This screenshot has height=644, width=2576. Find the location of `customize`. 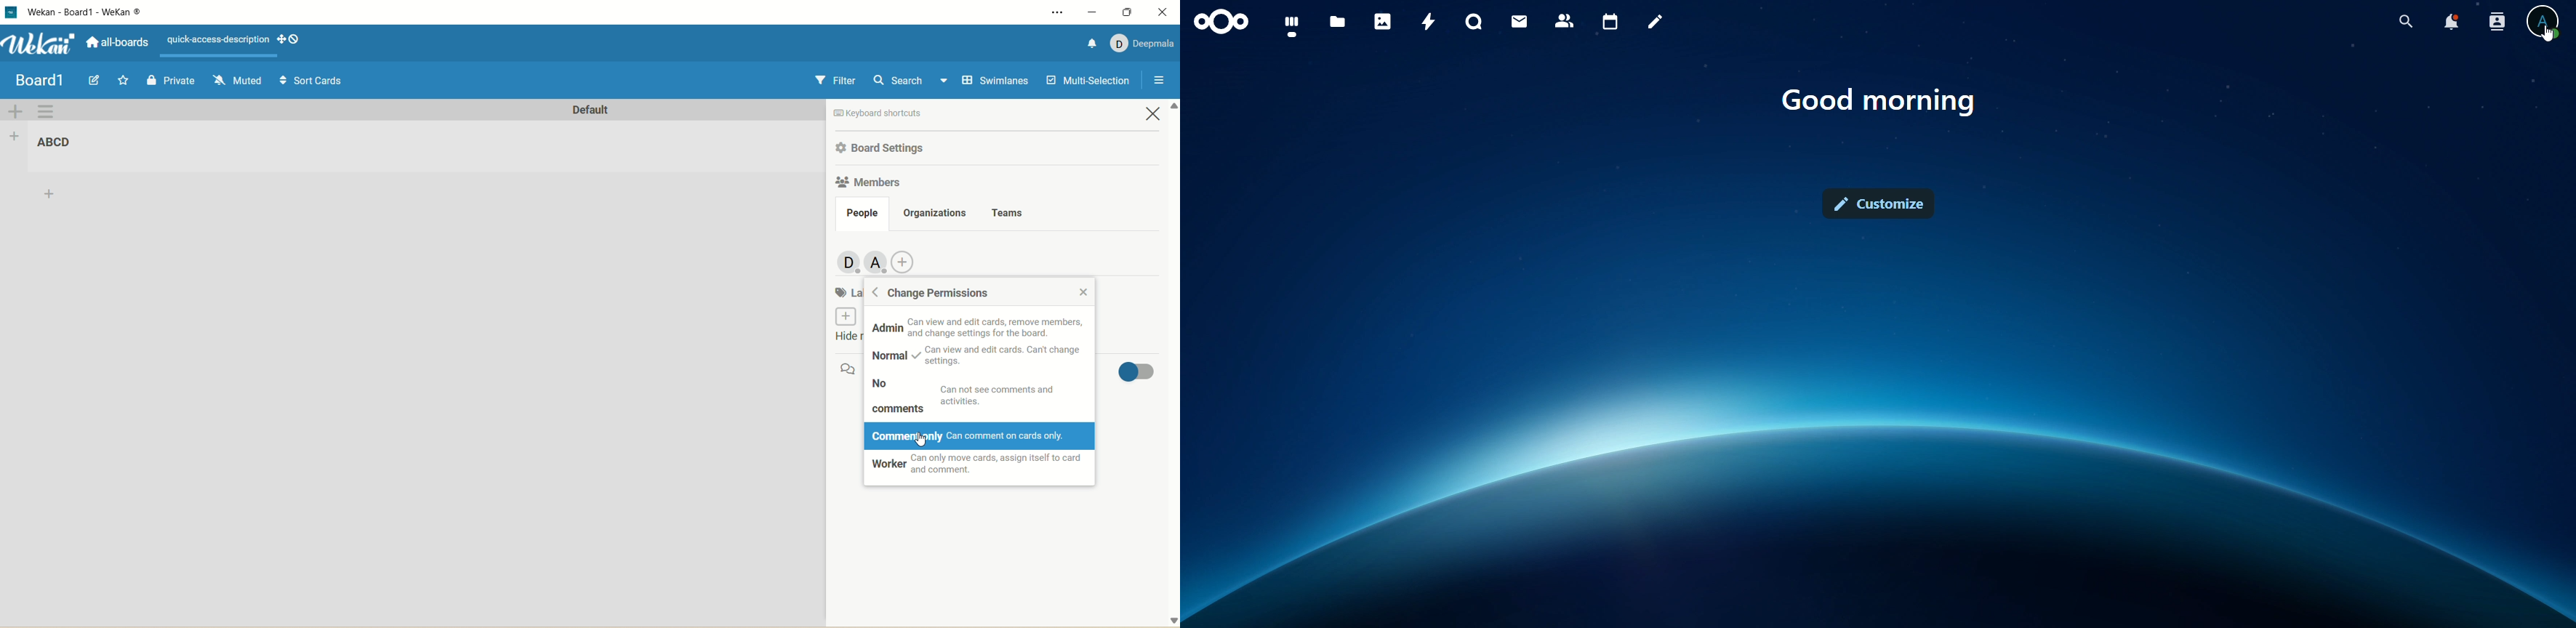

customize is located at coordinates (1879, 204).